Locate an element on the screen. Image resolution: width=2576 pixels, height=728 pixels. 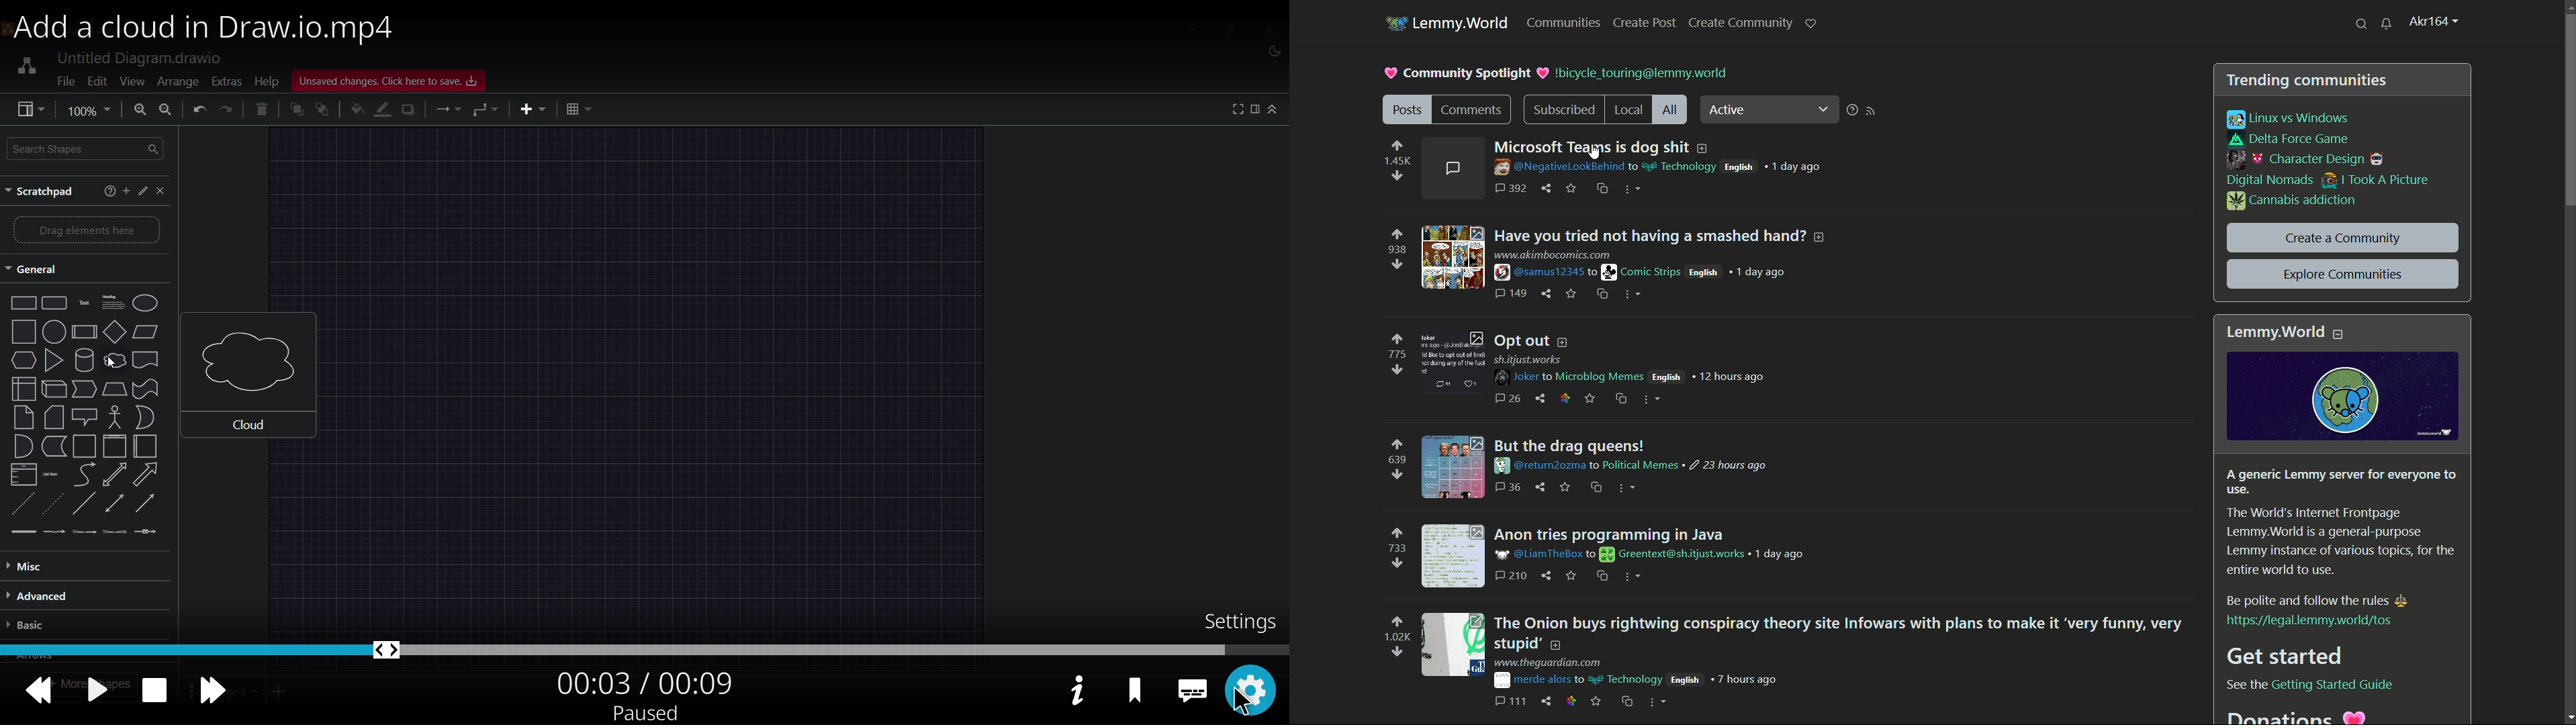
explore communities is located at coordinates (2342, 274).